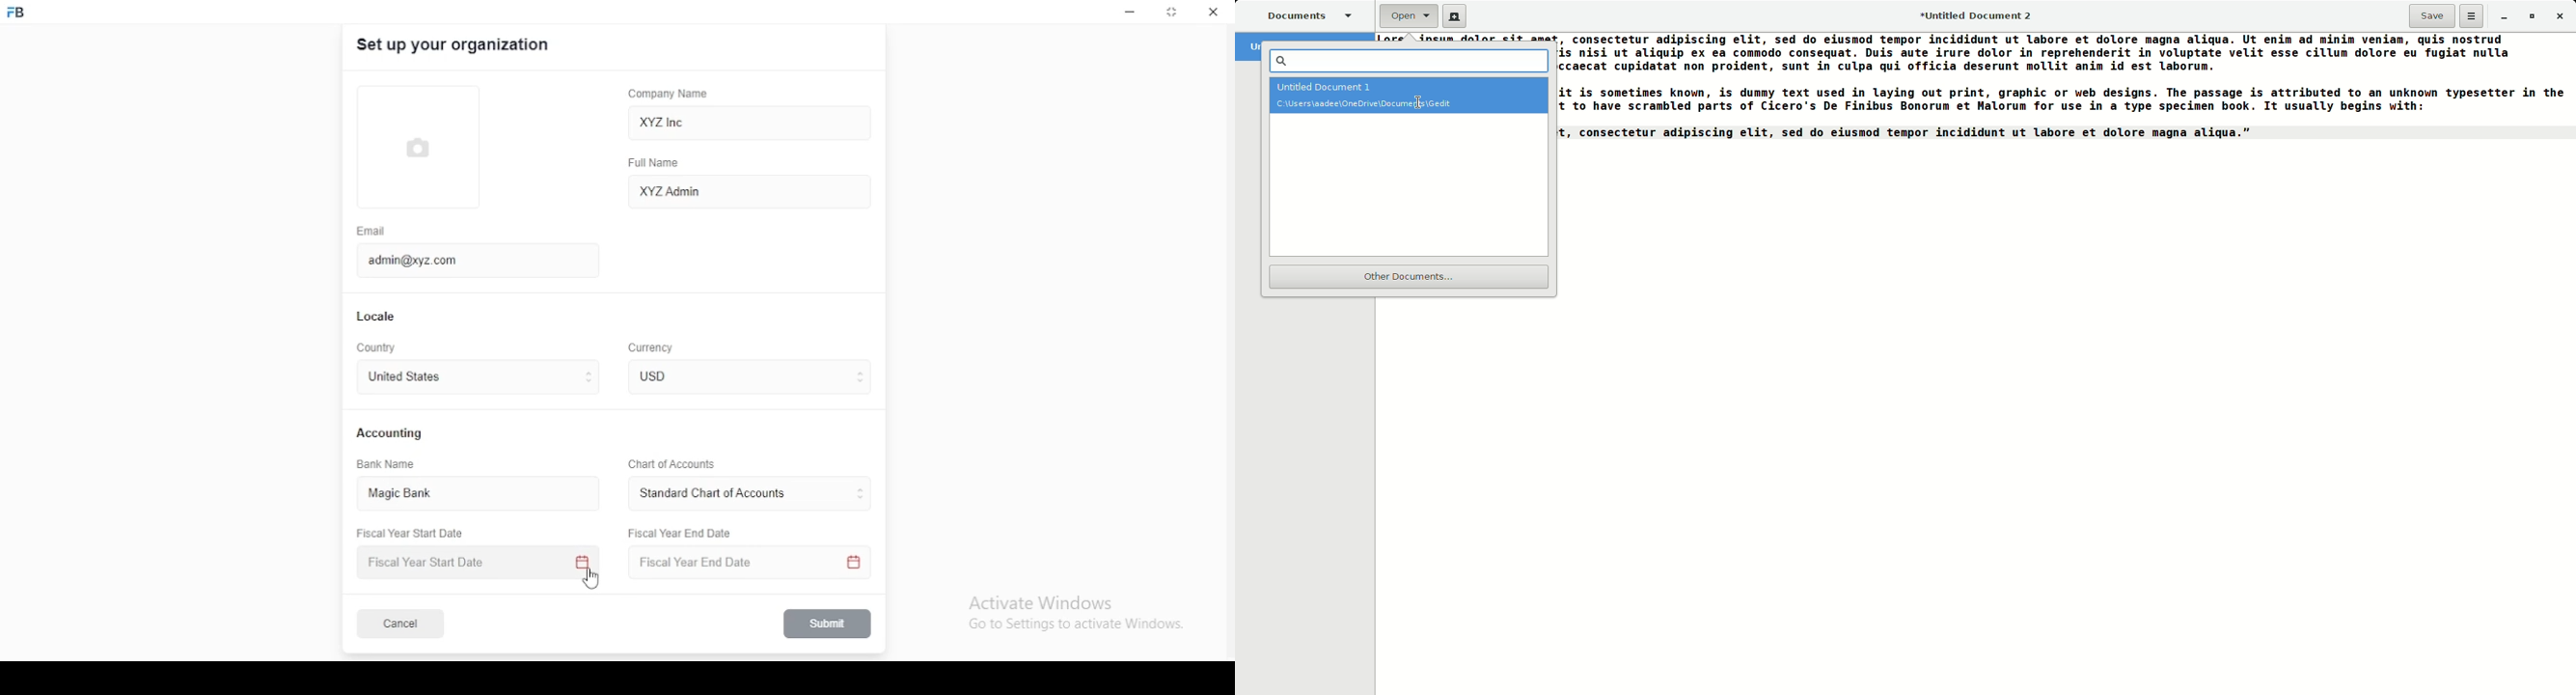 The height and width of the screenshot is (700, 2576). What do you see at coordinates (1468, 38) in the screenshot?
I see `Paragraphs` at bounding box center [1468, 38].